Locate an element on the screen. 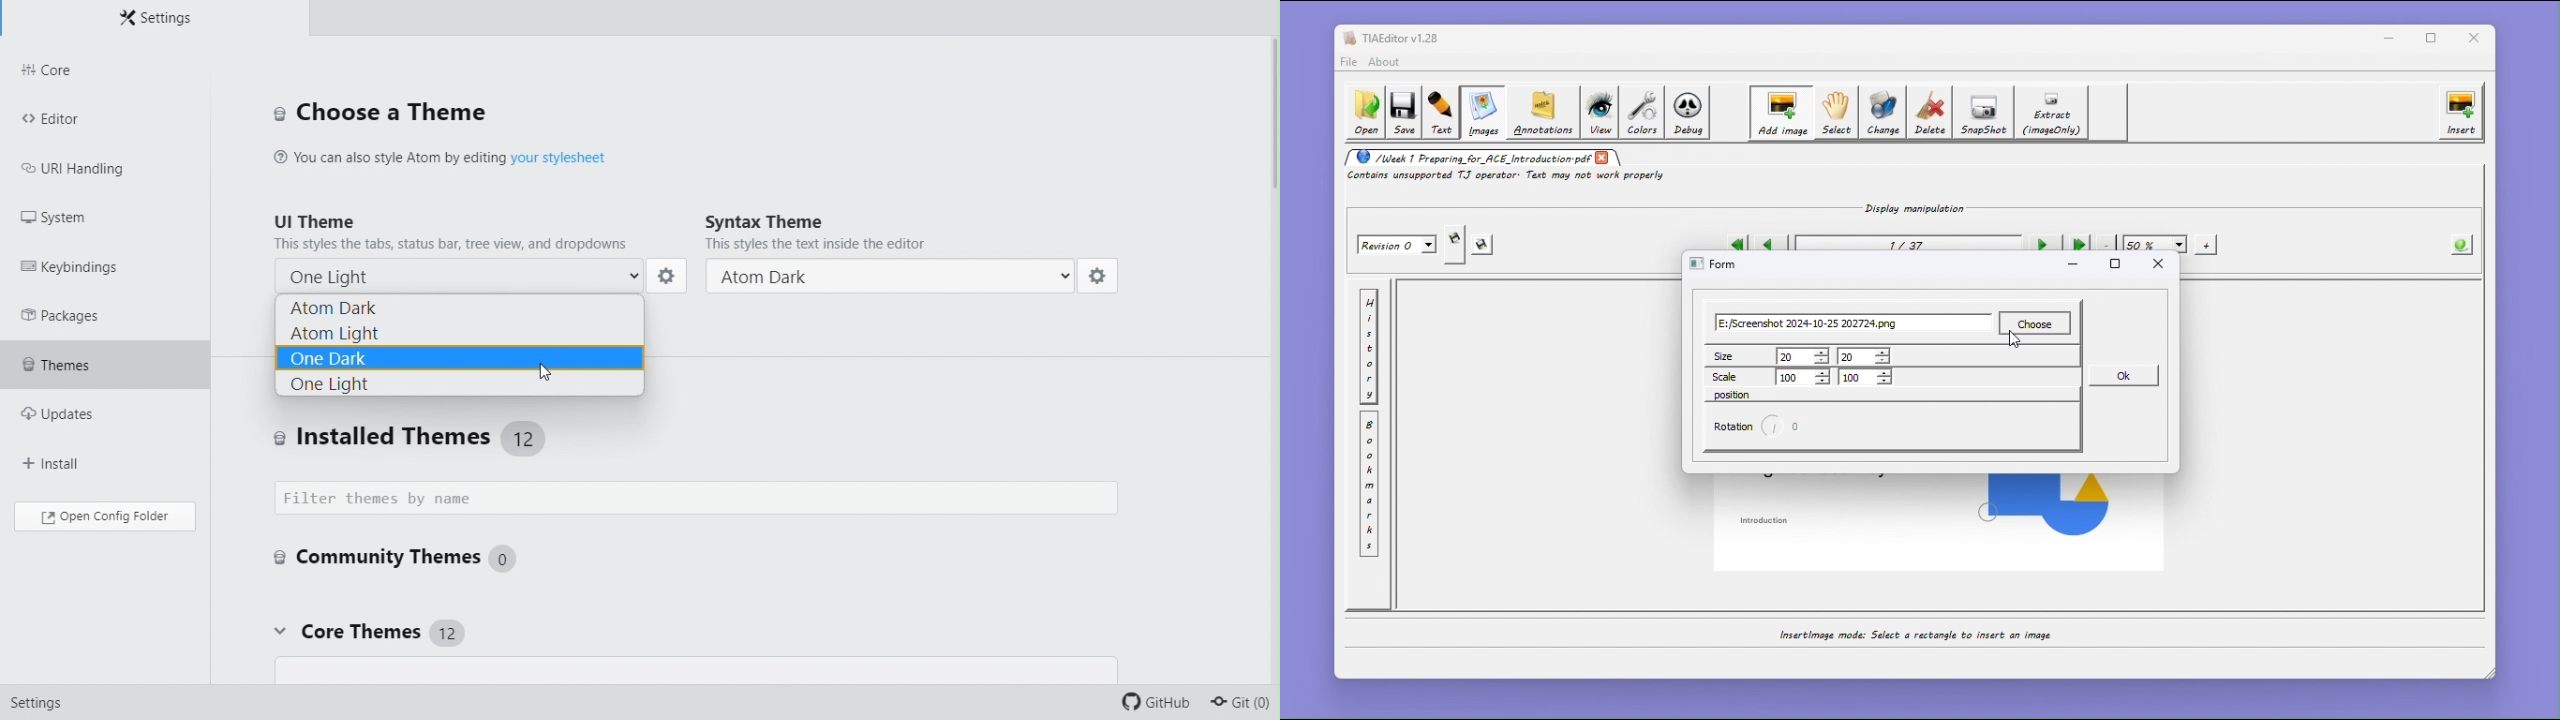 The image size is (2576, 728). System is located at coordinates (66, 218).